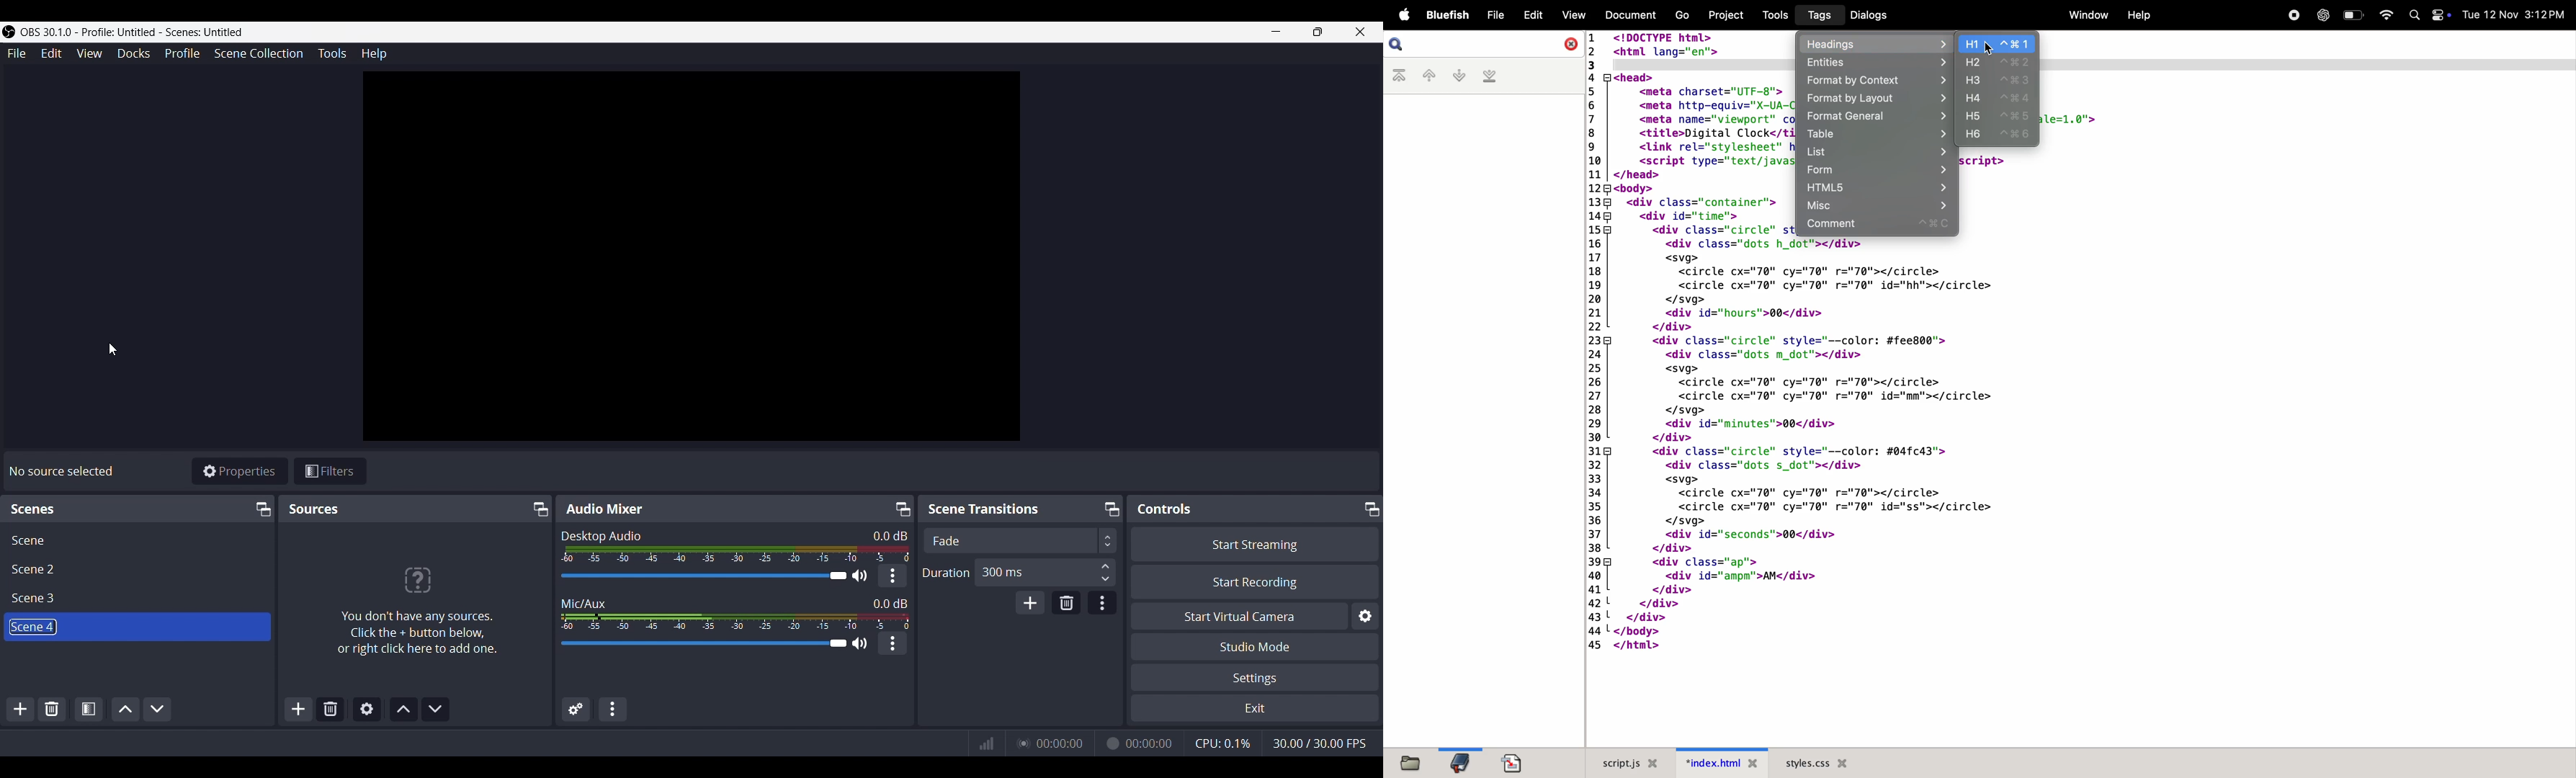  Describe the element at coordinates (1532, 13) in the screenshot. I see `edit` at that location.